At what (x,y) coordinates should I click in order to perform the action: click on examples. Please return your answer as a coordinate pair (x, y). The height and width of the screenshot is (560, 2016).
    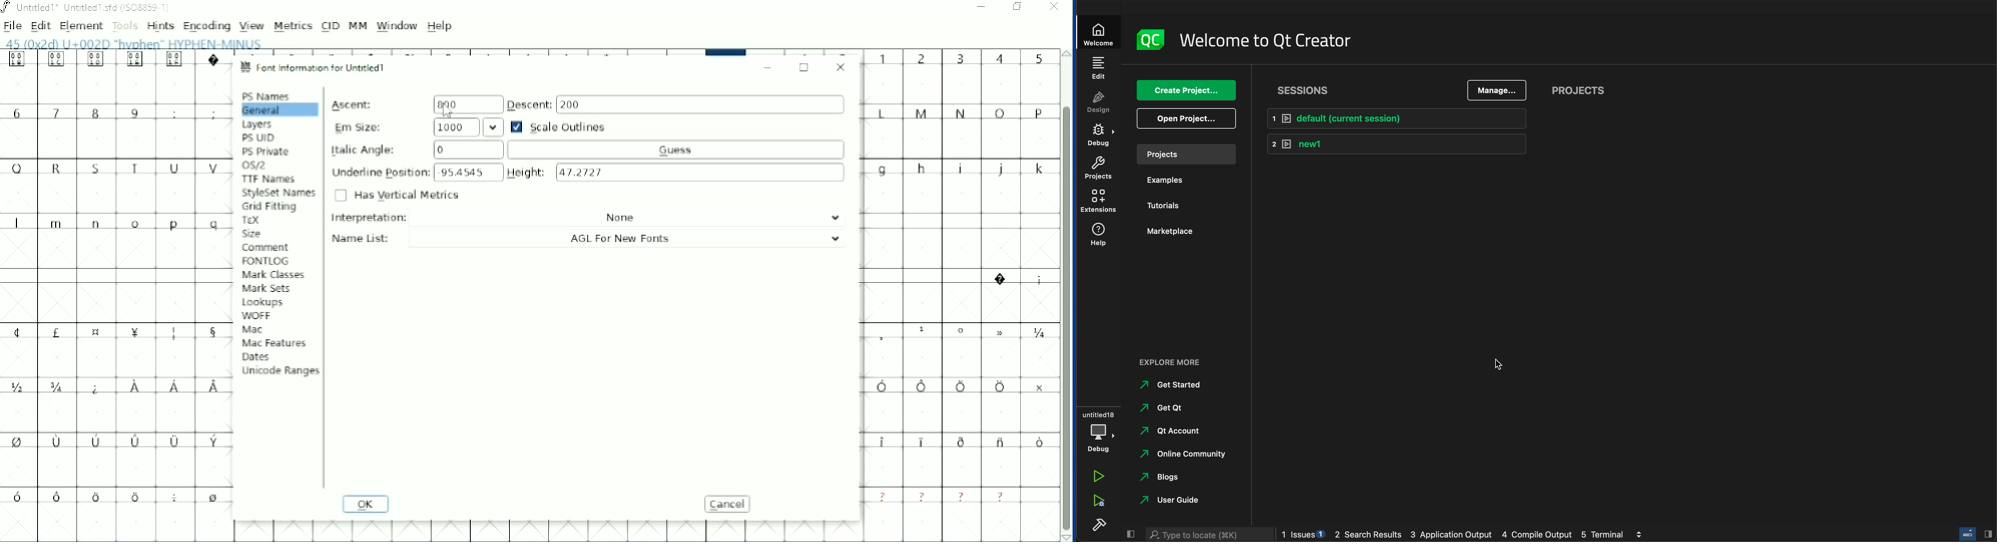
    Looking at the image, I should click on (1179, 181).